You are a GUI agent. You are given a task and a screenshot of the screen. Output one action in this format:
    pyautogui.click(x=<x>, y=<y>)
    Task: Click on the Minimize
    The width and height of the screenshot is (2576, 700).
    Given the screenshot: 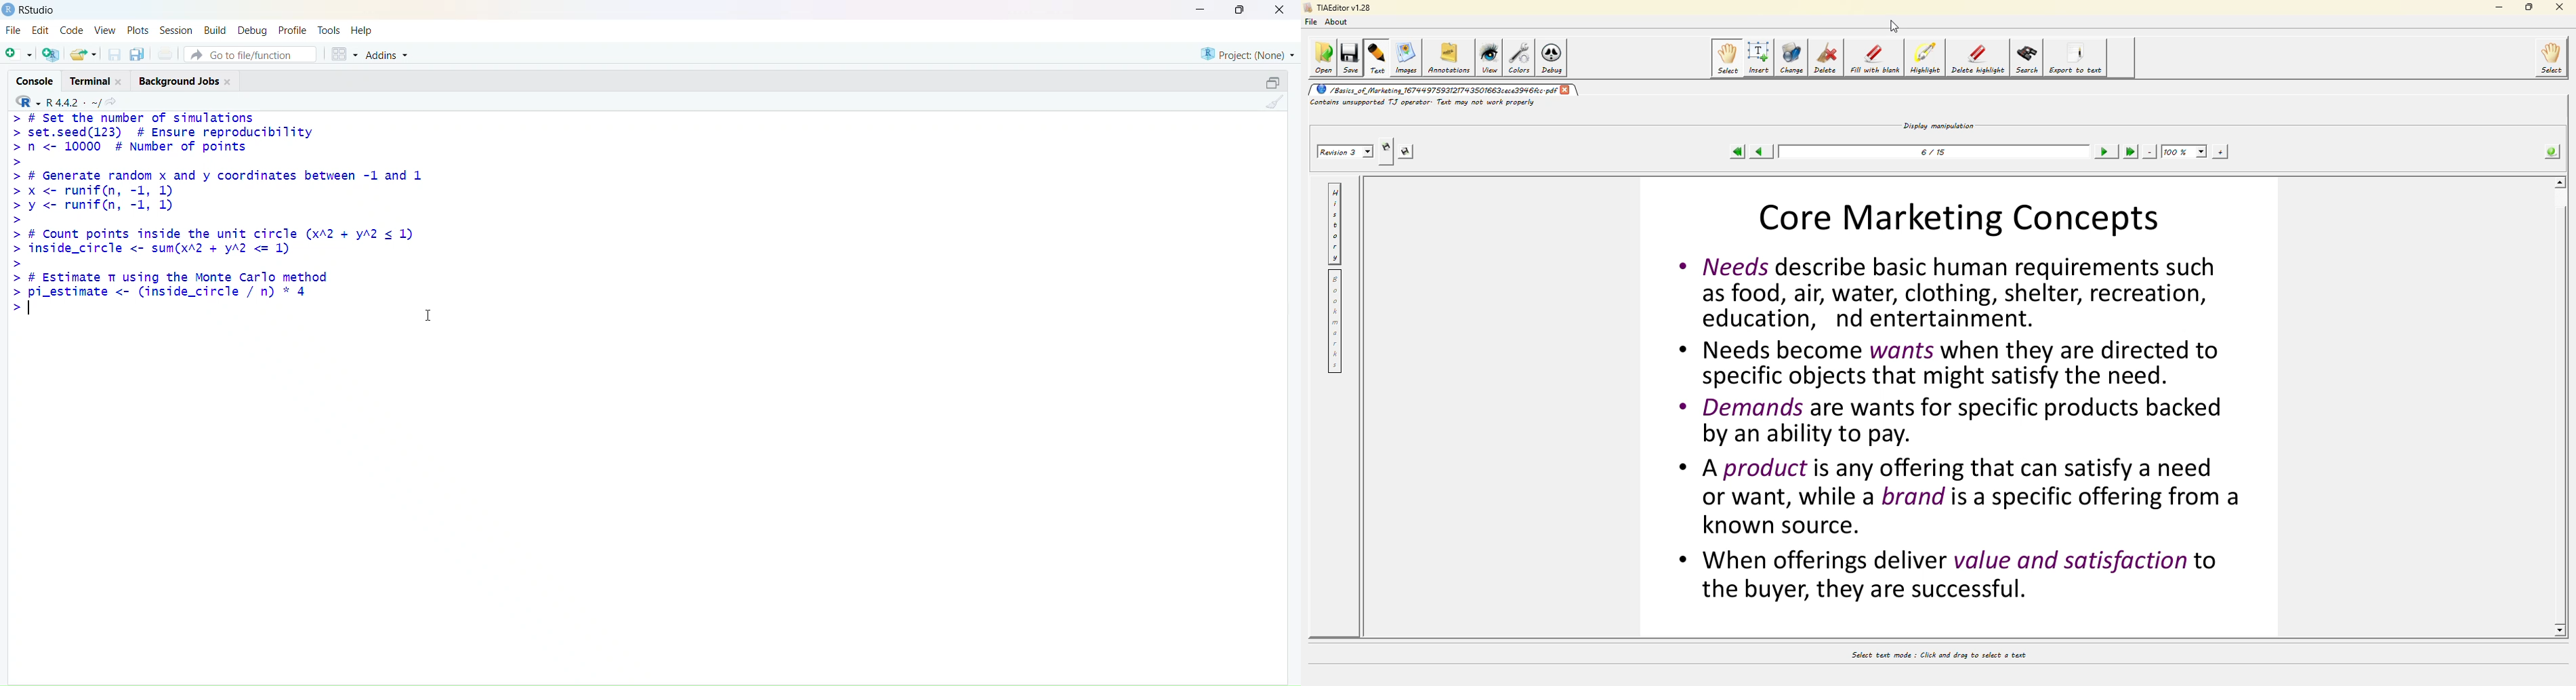 What is the action you would take?
    pyautogui.click(x=1200, y=9)
    